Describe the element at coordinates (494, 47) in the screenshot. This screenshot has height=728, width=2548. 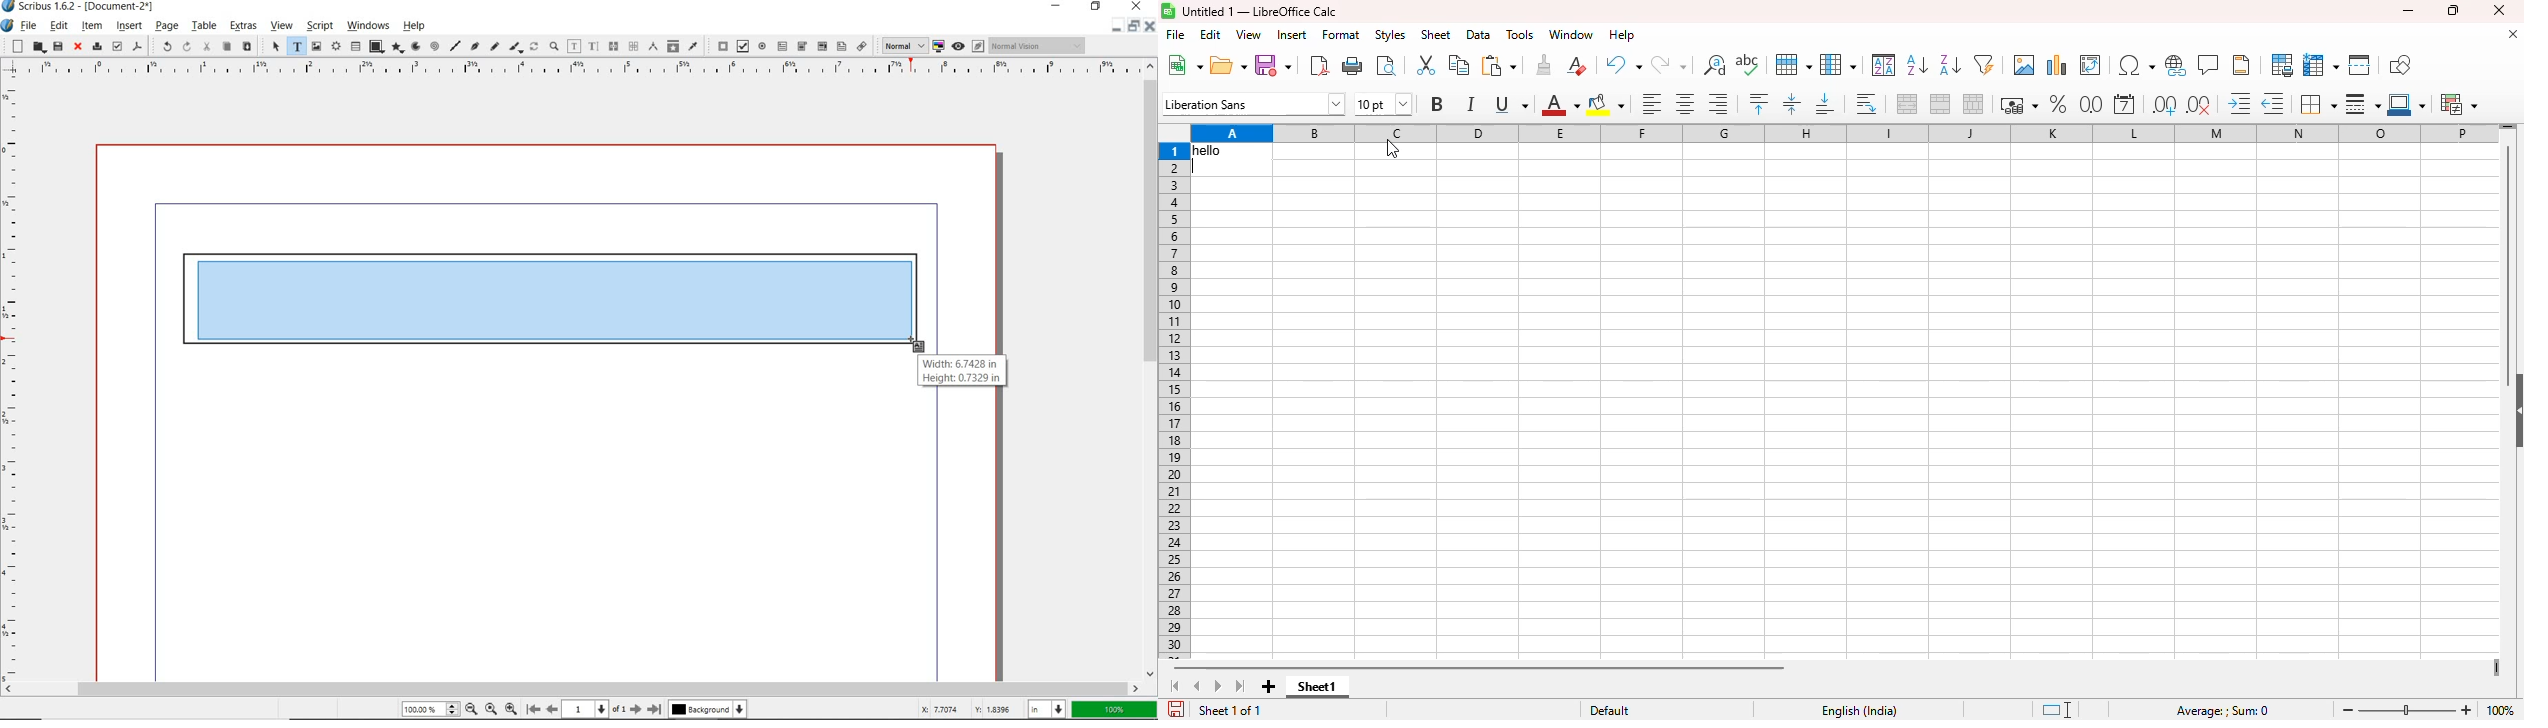
I see `freehand line` at that location.